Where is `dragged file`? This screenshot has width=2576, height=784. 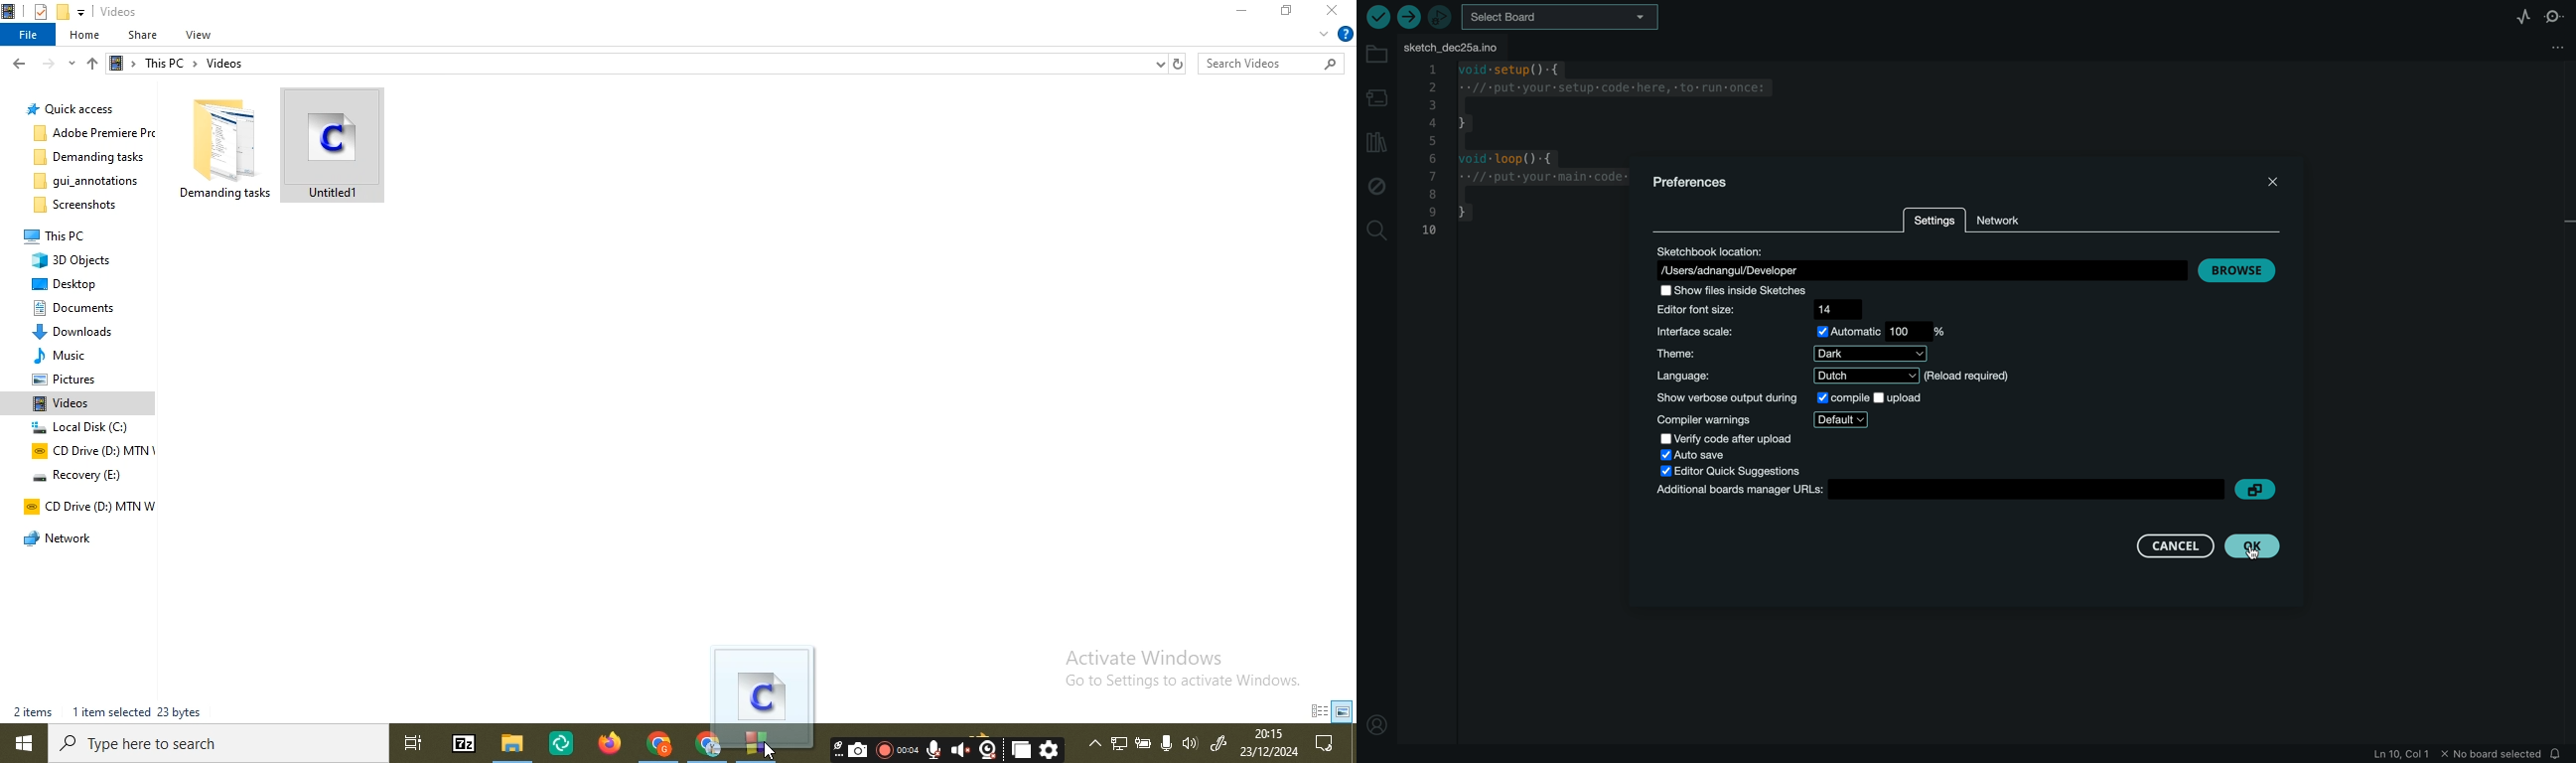
dragged file is located at coordinates (764, 698).